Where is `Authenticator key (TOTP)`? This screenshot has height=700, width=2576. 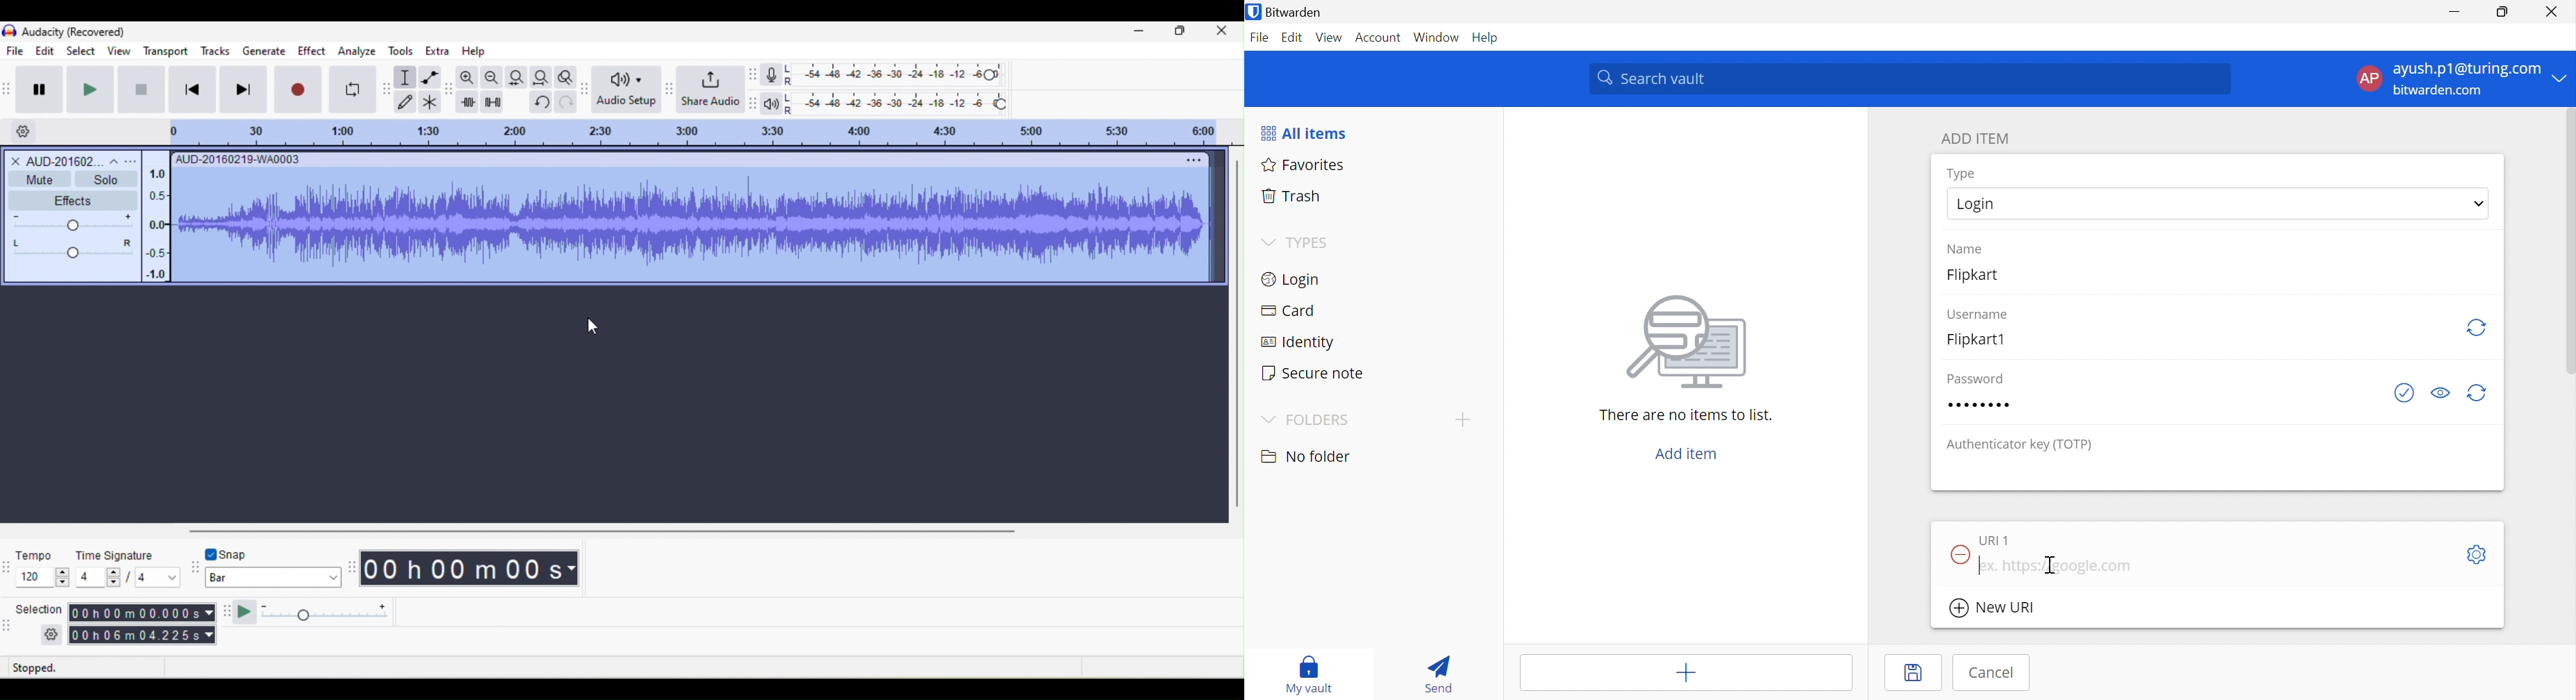
Authenticator key (TOTP) is located at coordinates (2021, 446).